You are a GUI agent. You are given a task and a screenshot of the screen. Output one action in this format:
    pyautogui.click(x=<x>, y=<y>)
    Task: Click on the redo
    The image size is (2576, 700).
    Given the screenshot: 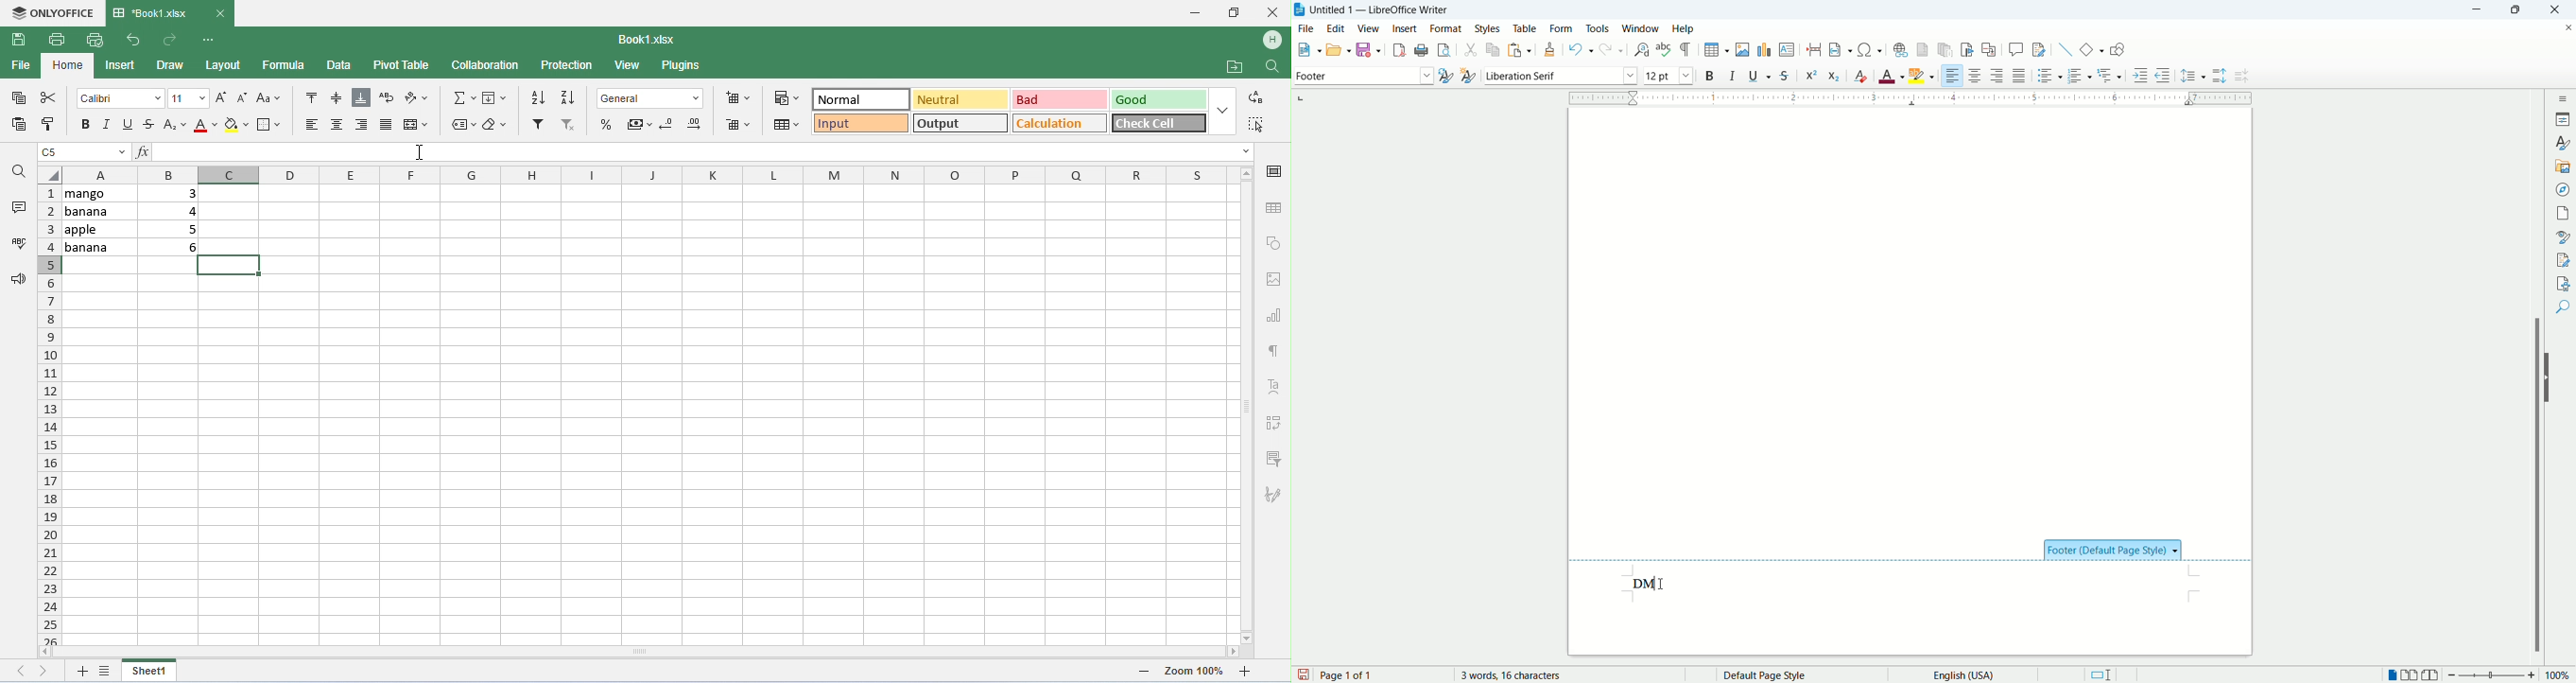 What is the action you would take?
    pyautogui.click(x=1610, y=50)
    